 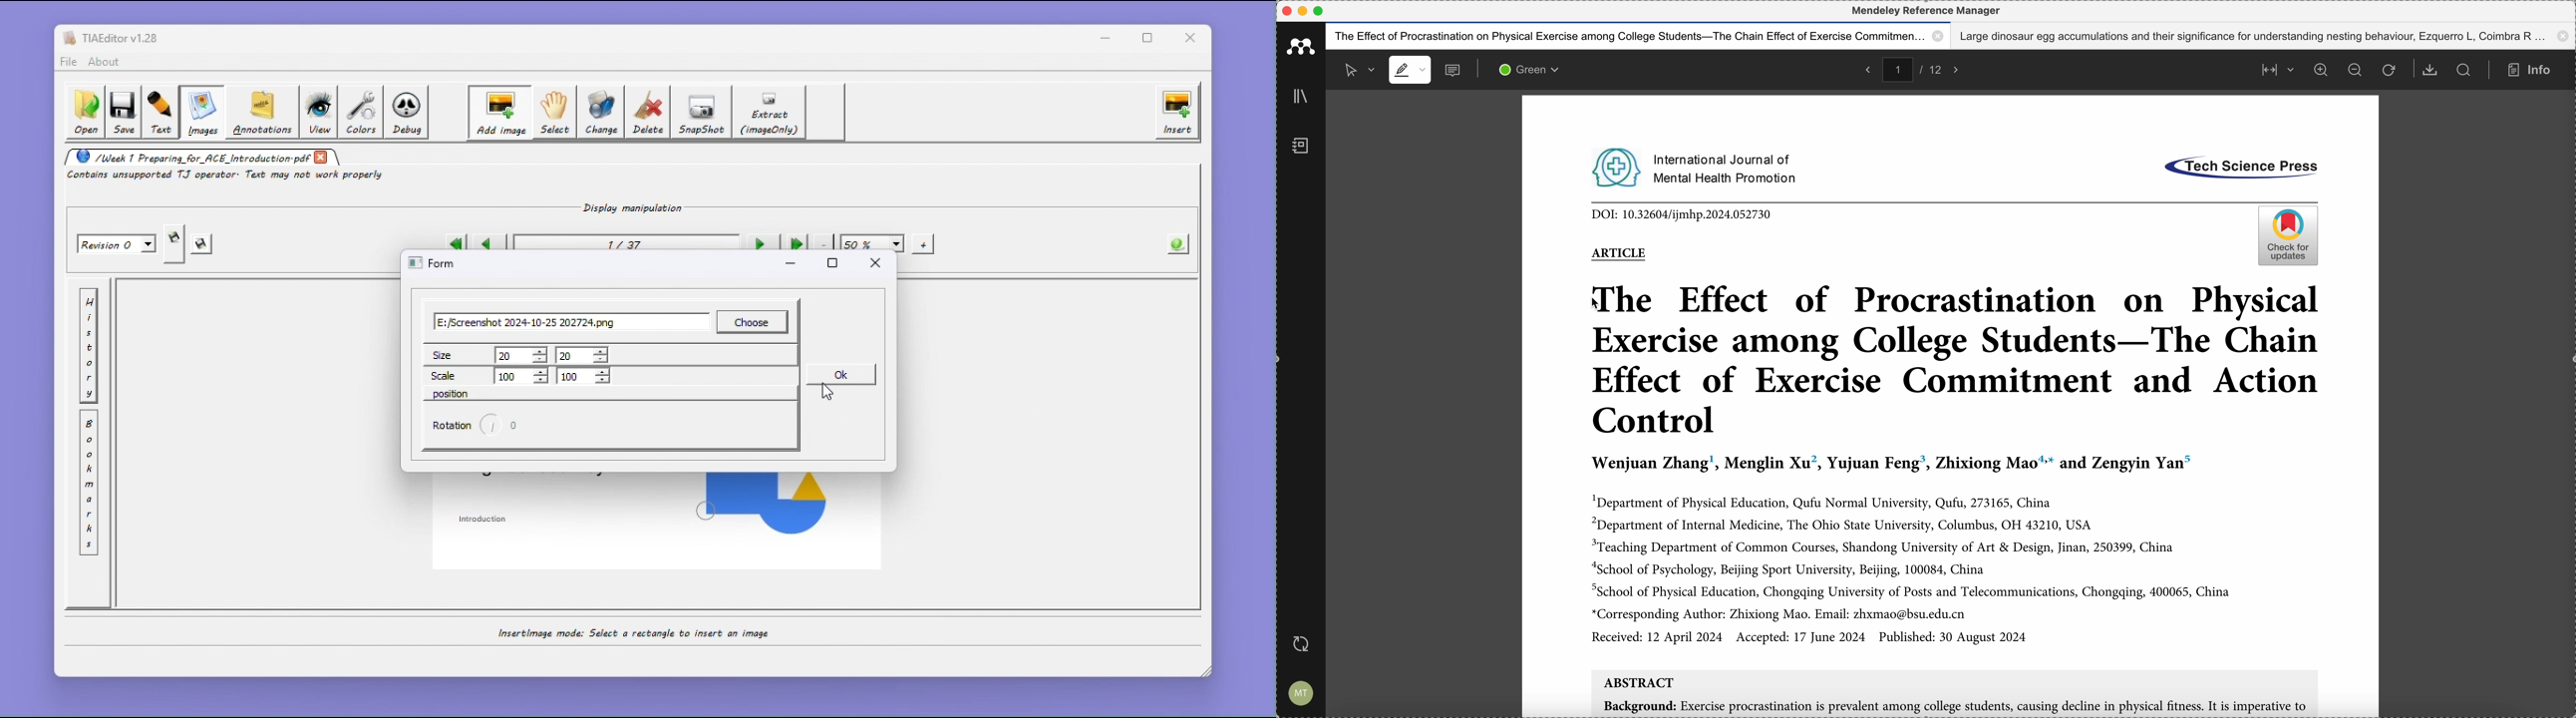 I want to click on Display manipulation, so click(x=627, y=206).